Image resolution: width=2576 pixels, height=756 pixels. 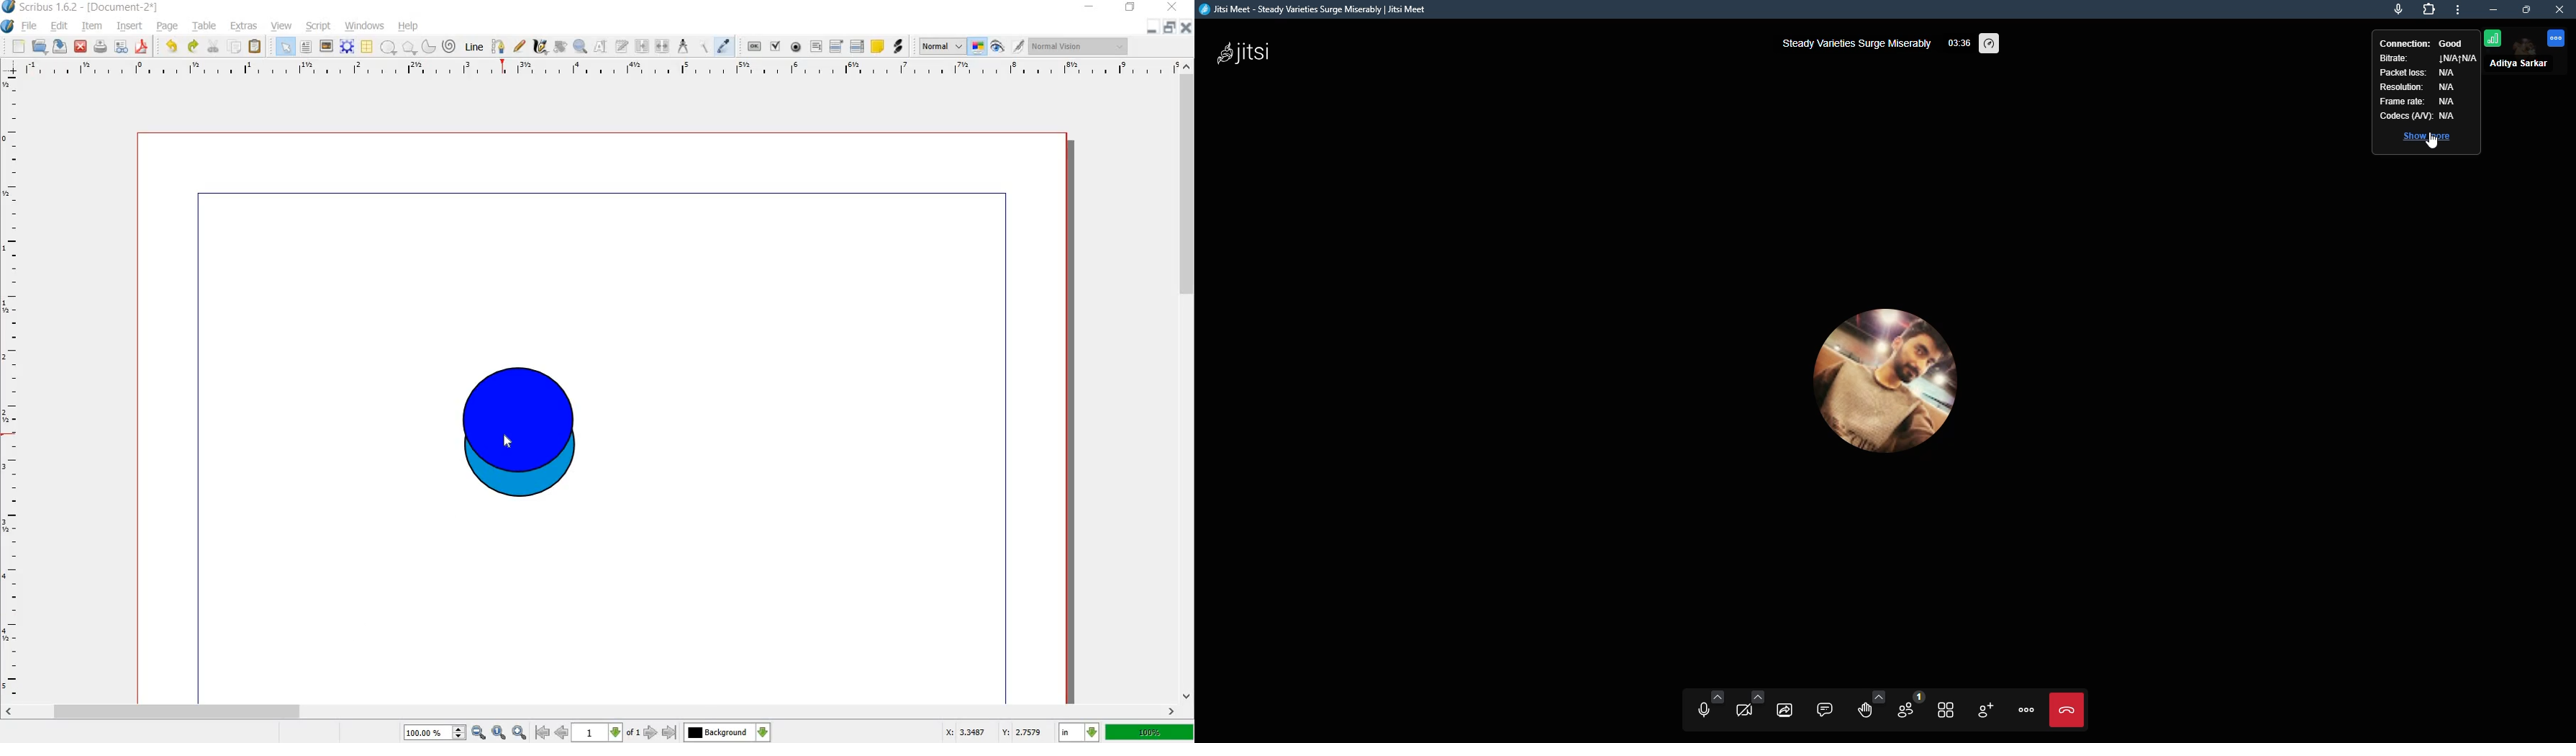 What do you see at coordinates (61, 27) in the screenshot?
I see `edit` at bounding box center [61, 27].